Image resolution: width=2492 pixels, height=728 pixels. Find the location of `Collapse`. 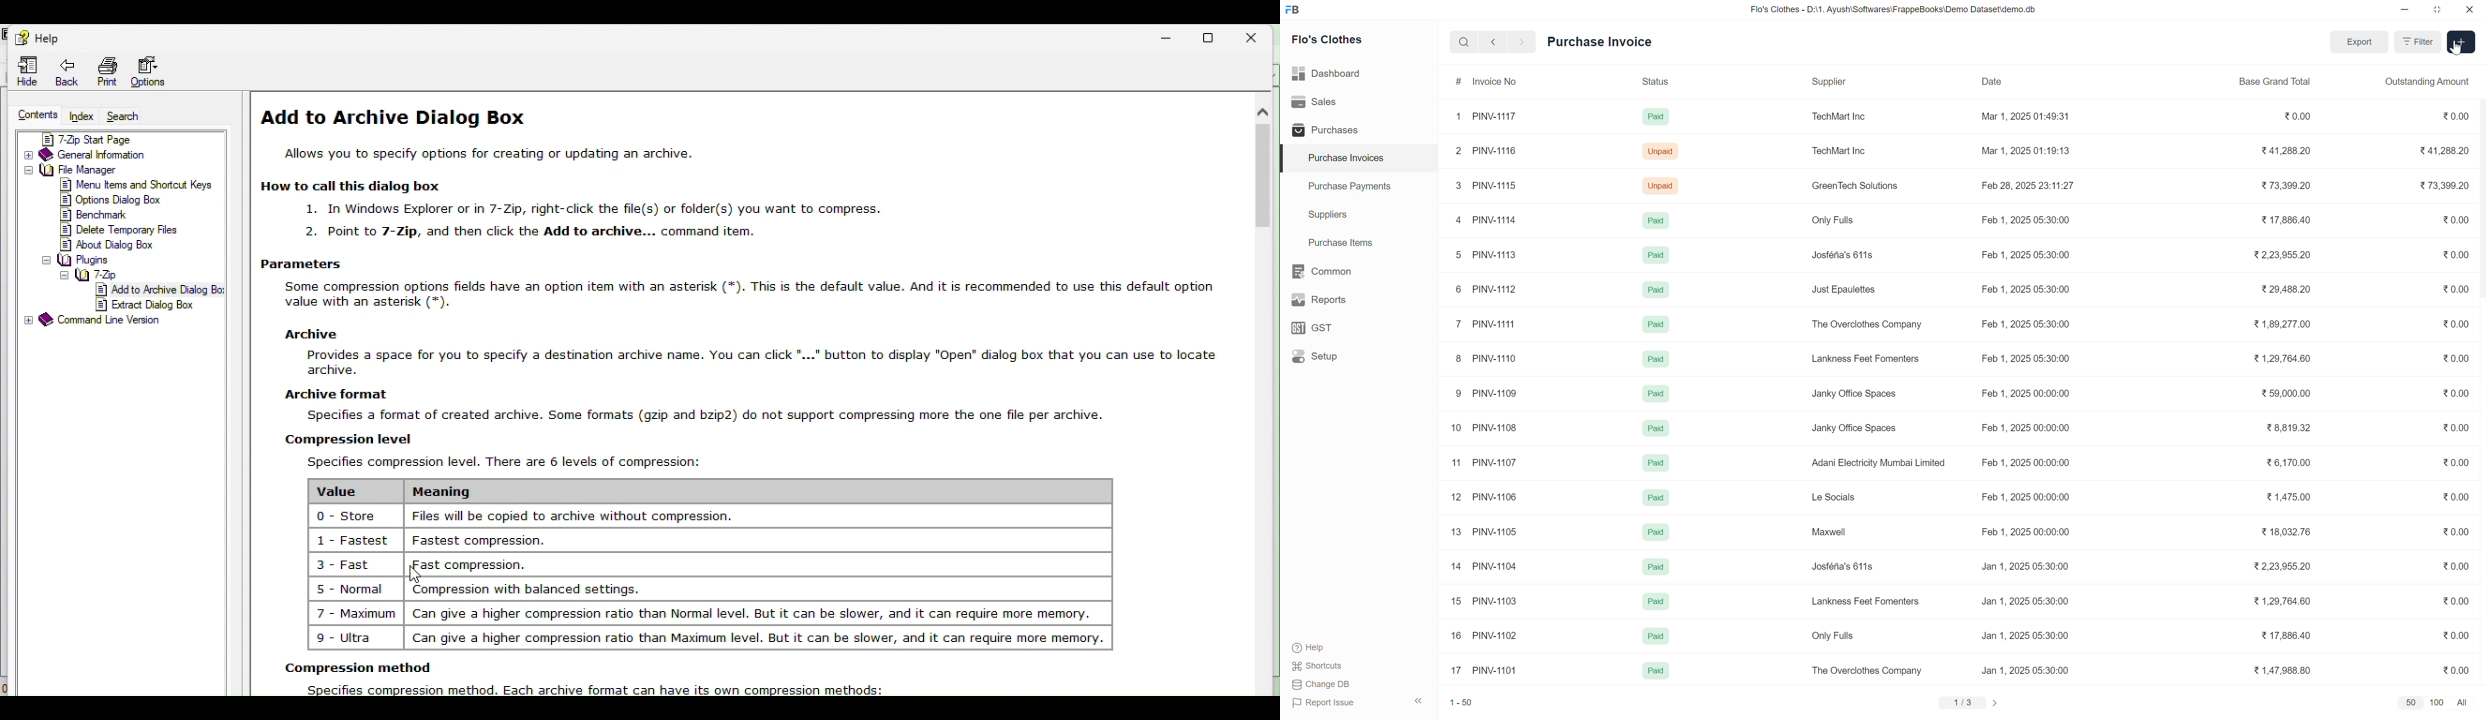

Collapse is located at coordinates (1418, 701).